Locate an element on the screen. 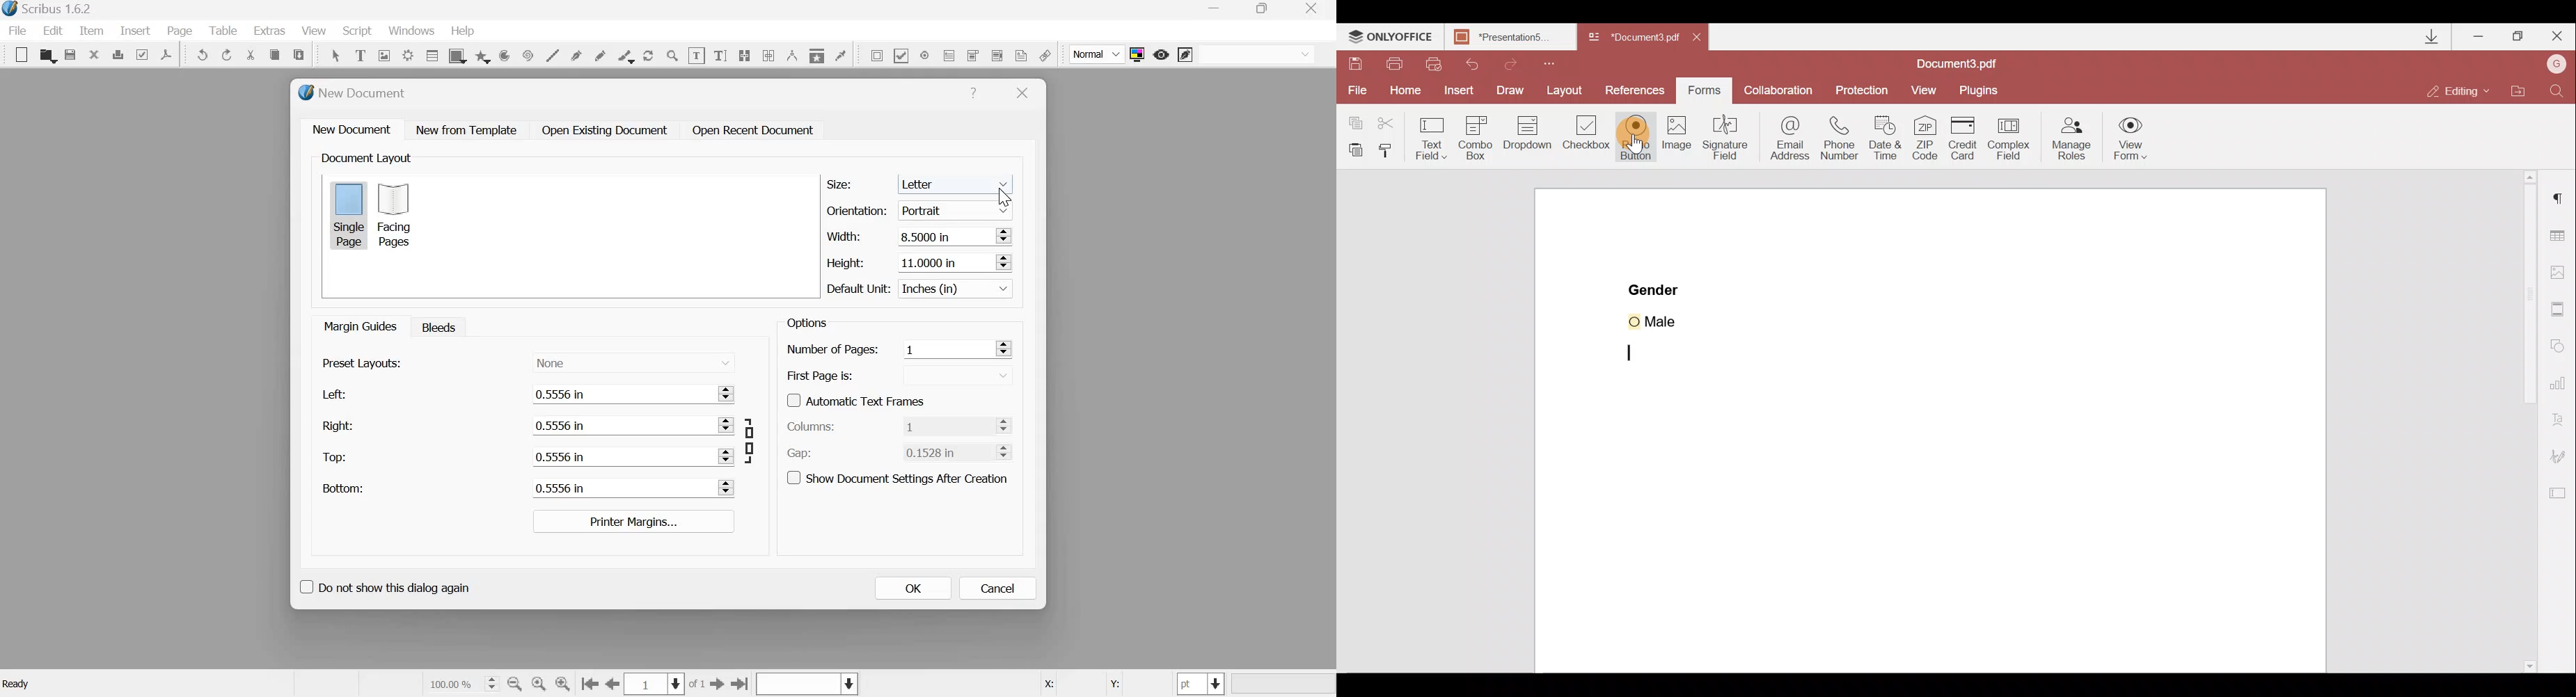  1 is located at coordinates (947, 425).